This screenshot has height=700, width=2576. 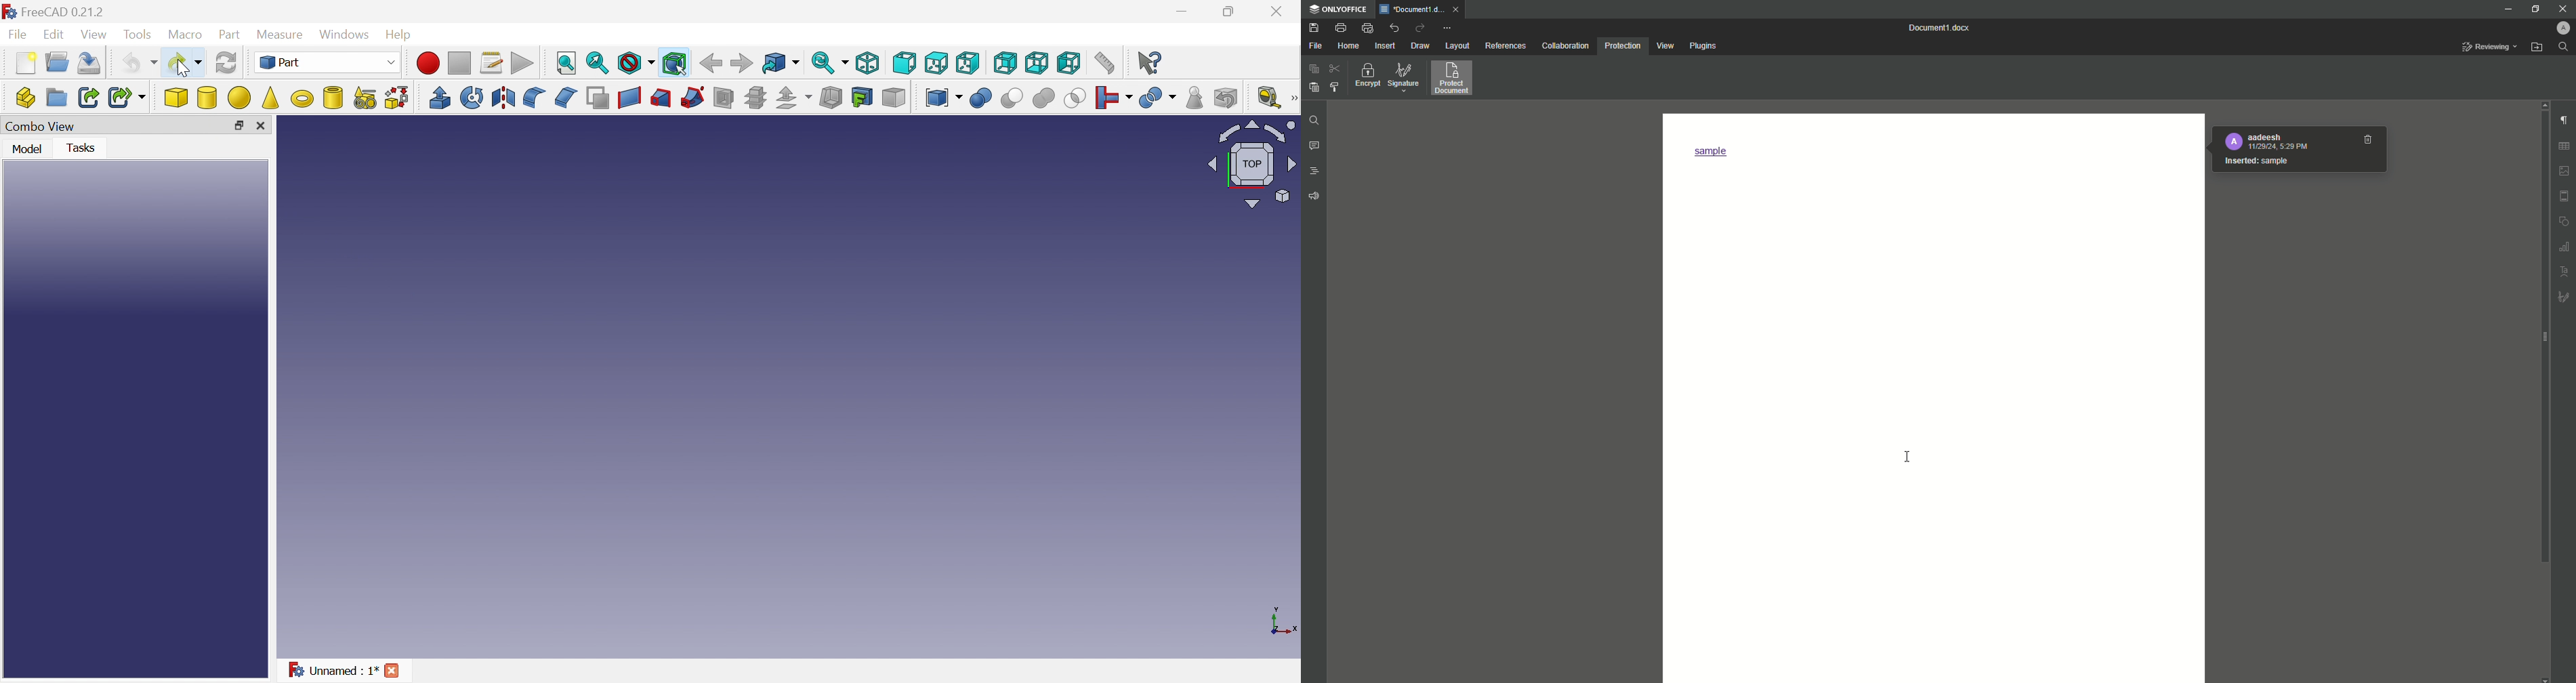 What do you see at coordinates (43, 125) in the screenshot?
I see `Combo View` at bounding box center [43, 125].